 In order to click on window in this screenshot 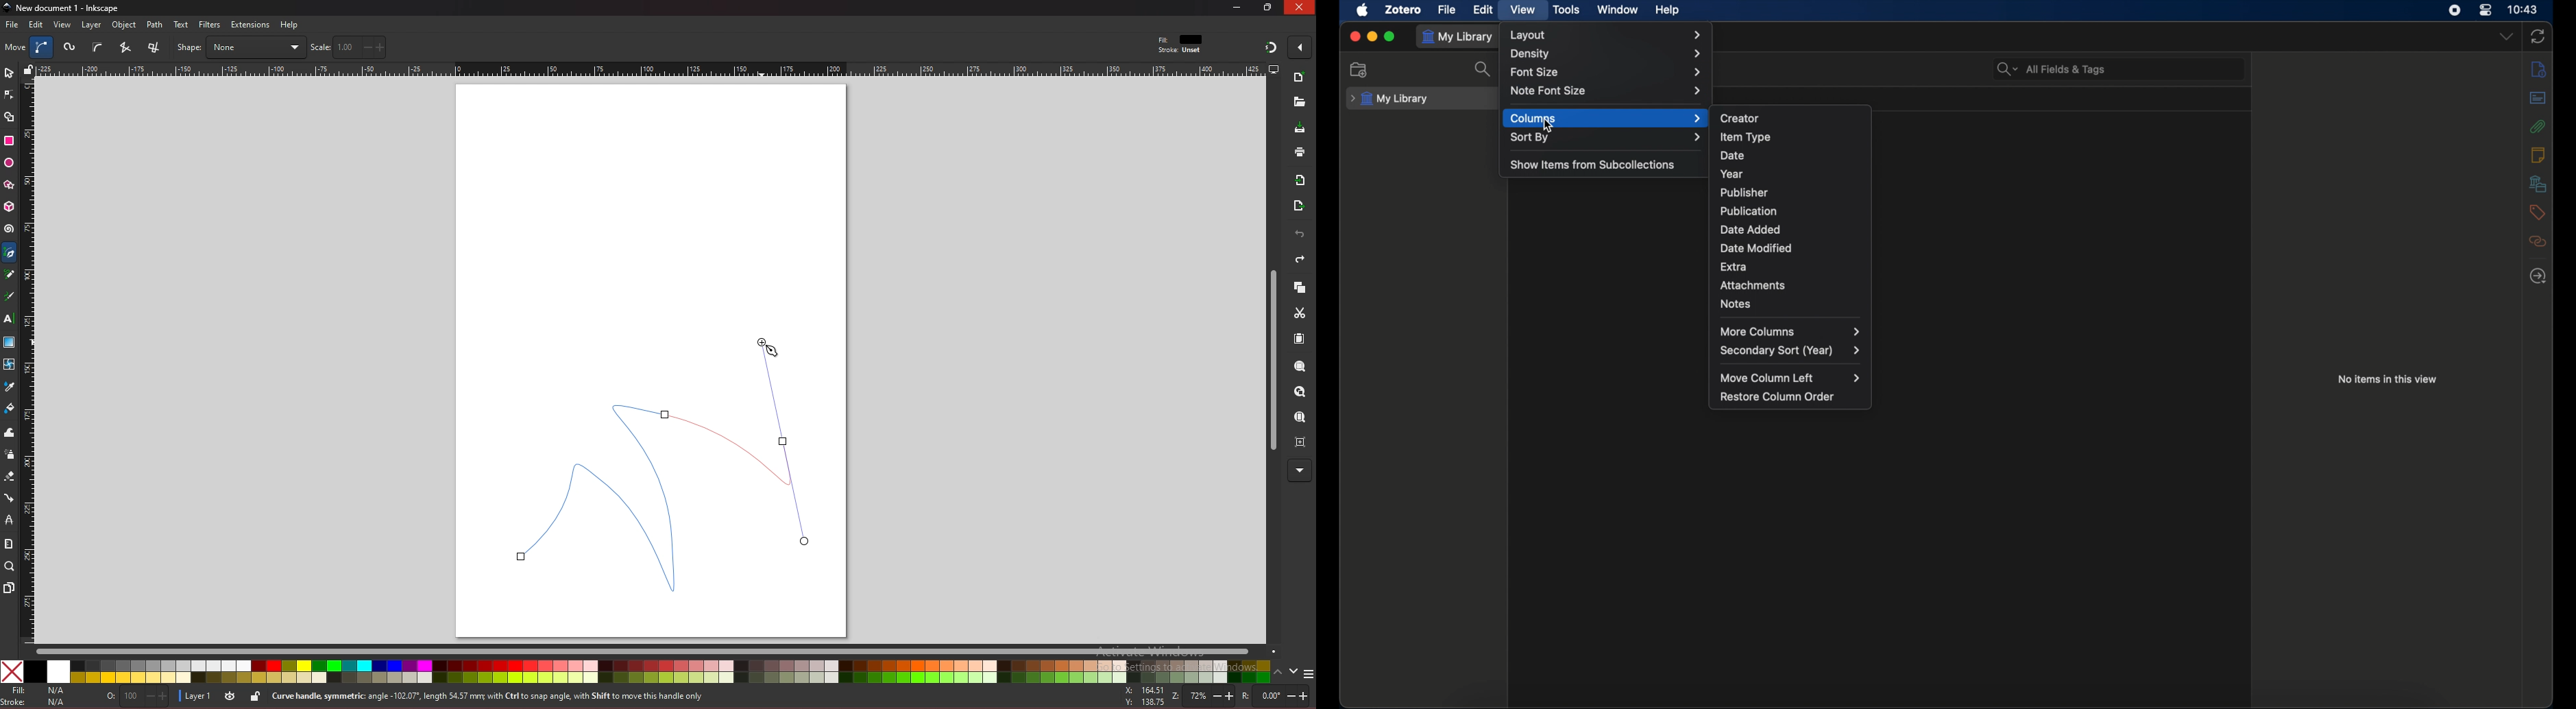, I will do `click(1617, 9)`.